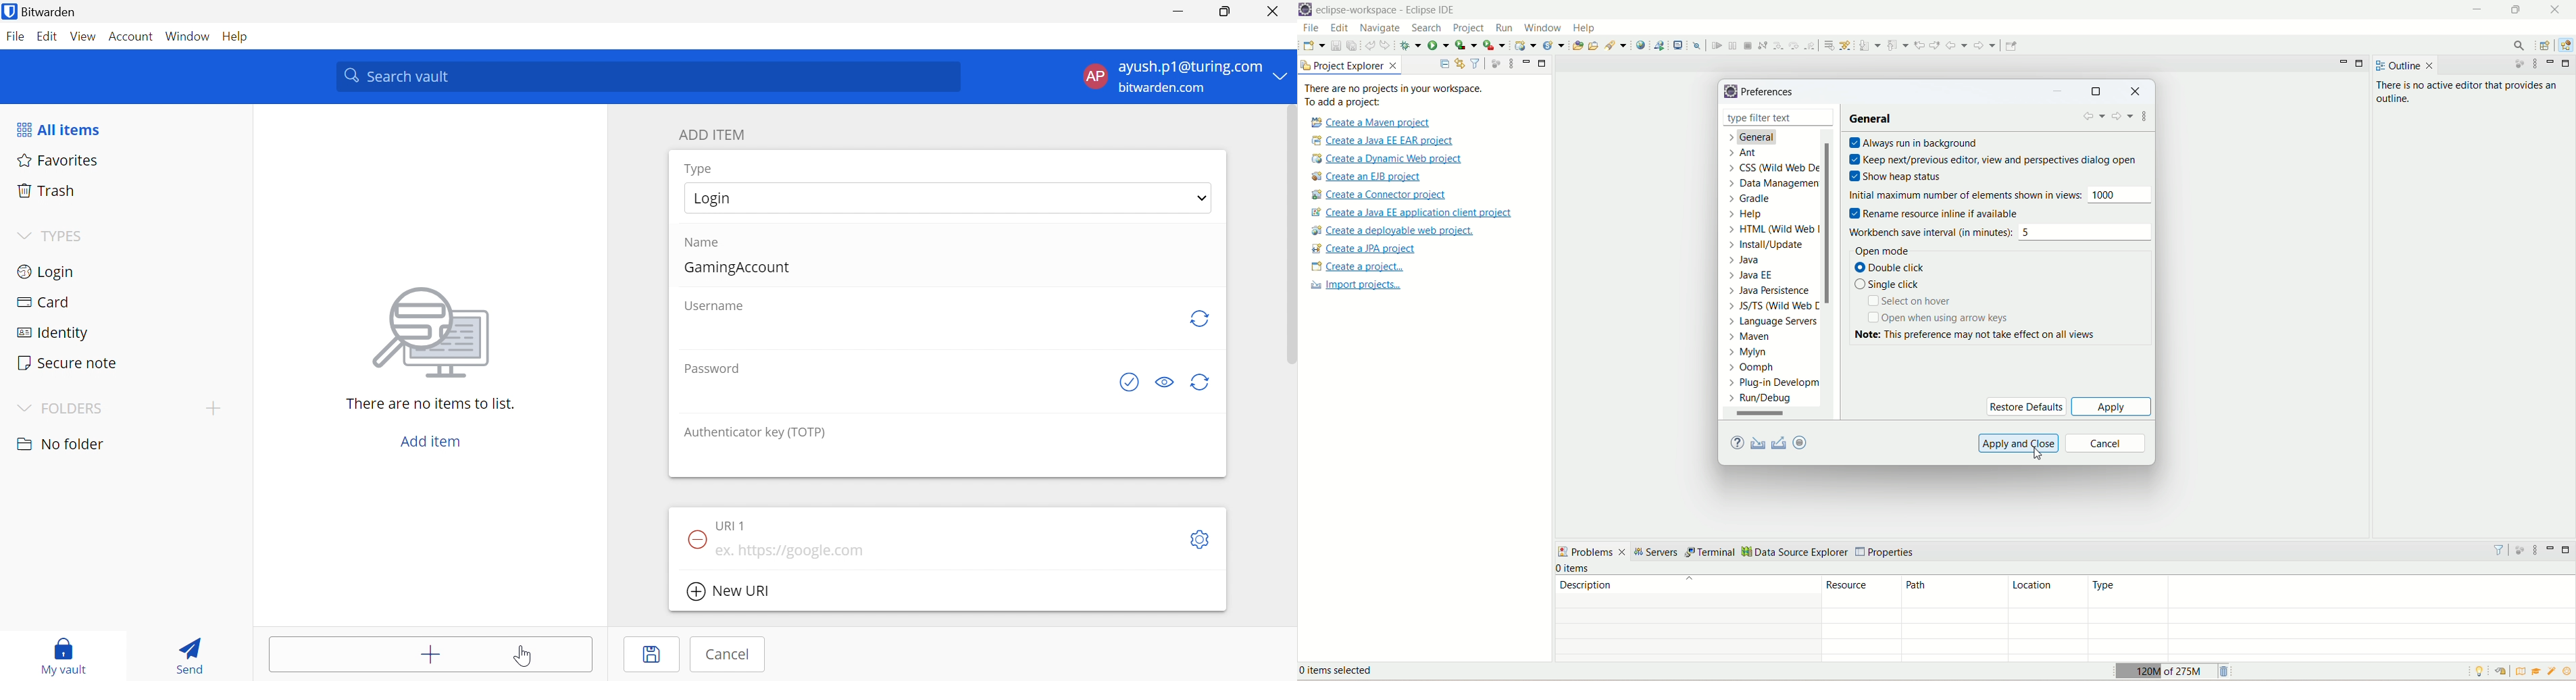 The width and height of the screenshot is (2576, 700). I want to click on Drop Down, so click(23, 236).